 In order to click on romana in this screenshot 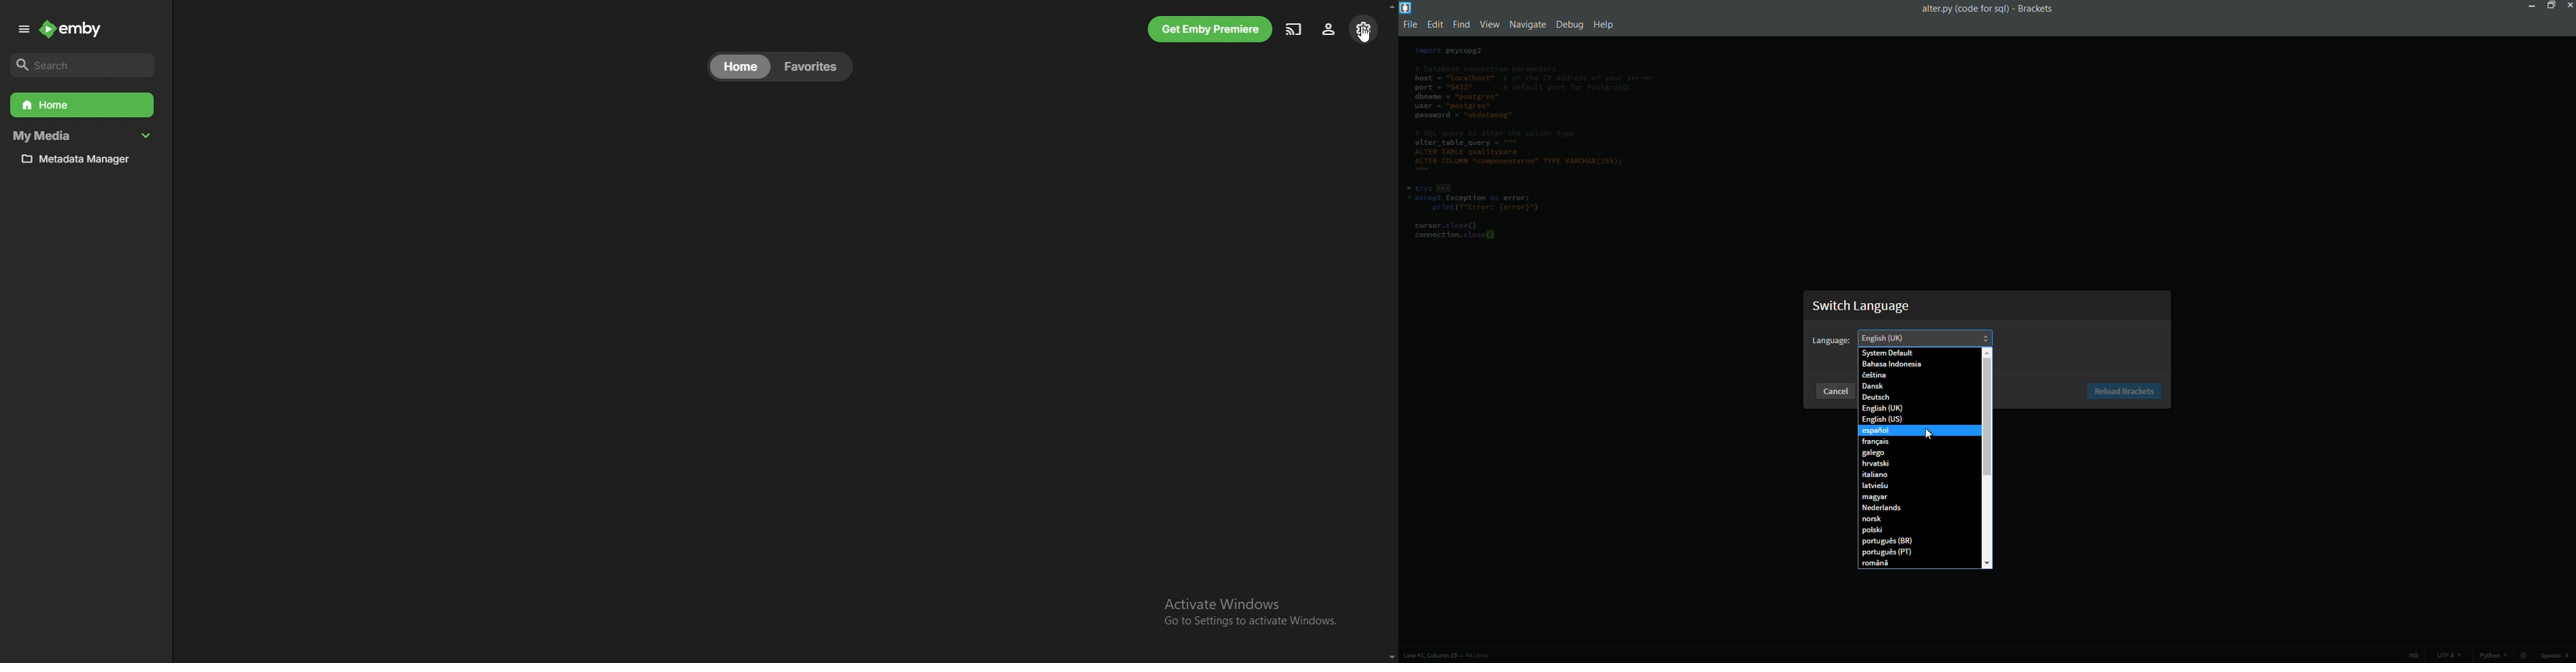, I will do `click(1921, 564)`.